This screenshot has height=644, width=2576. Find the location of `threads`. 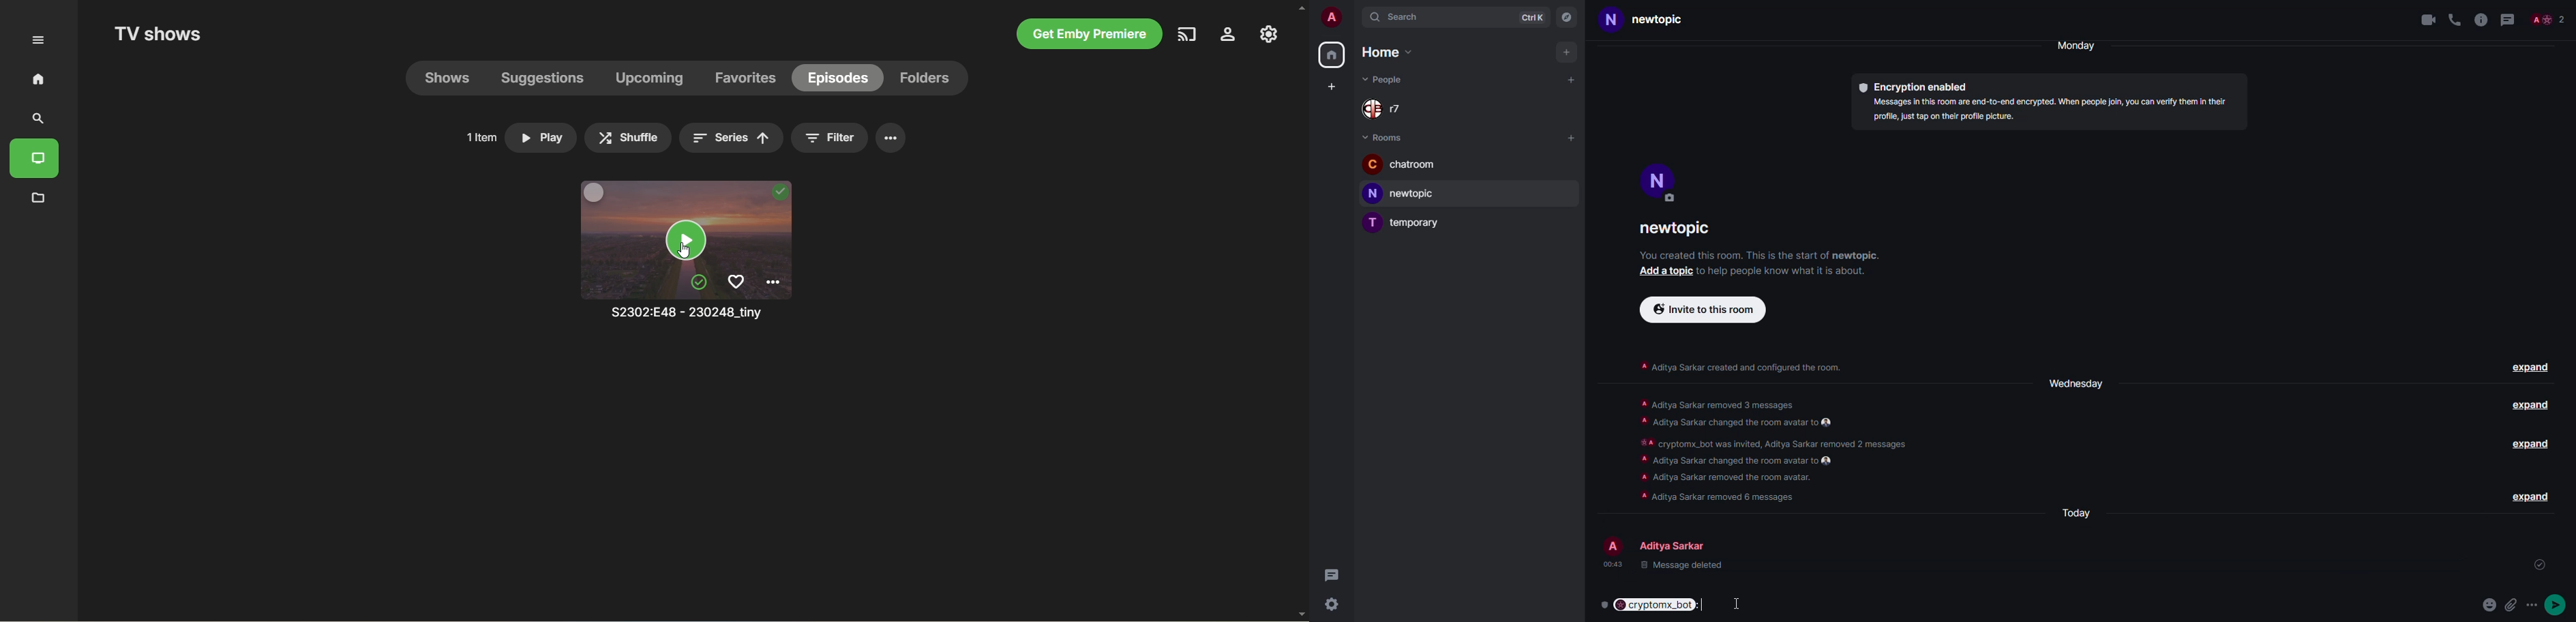

threads is located at coordinates (1331, 574).